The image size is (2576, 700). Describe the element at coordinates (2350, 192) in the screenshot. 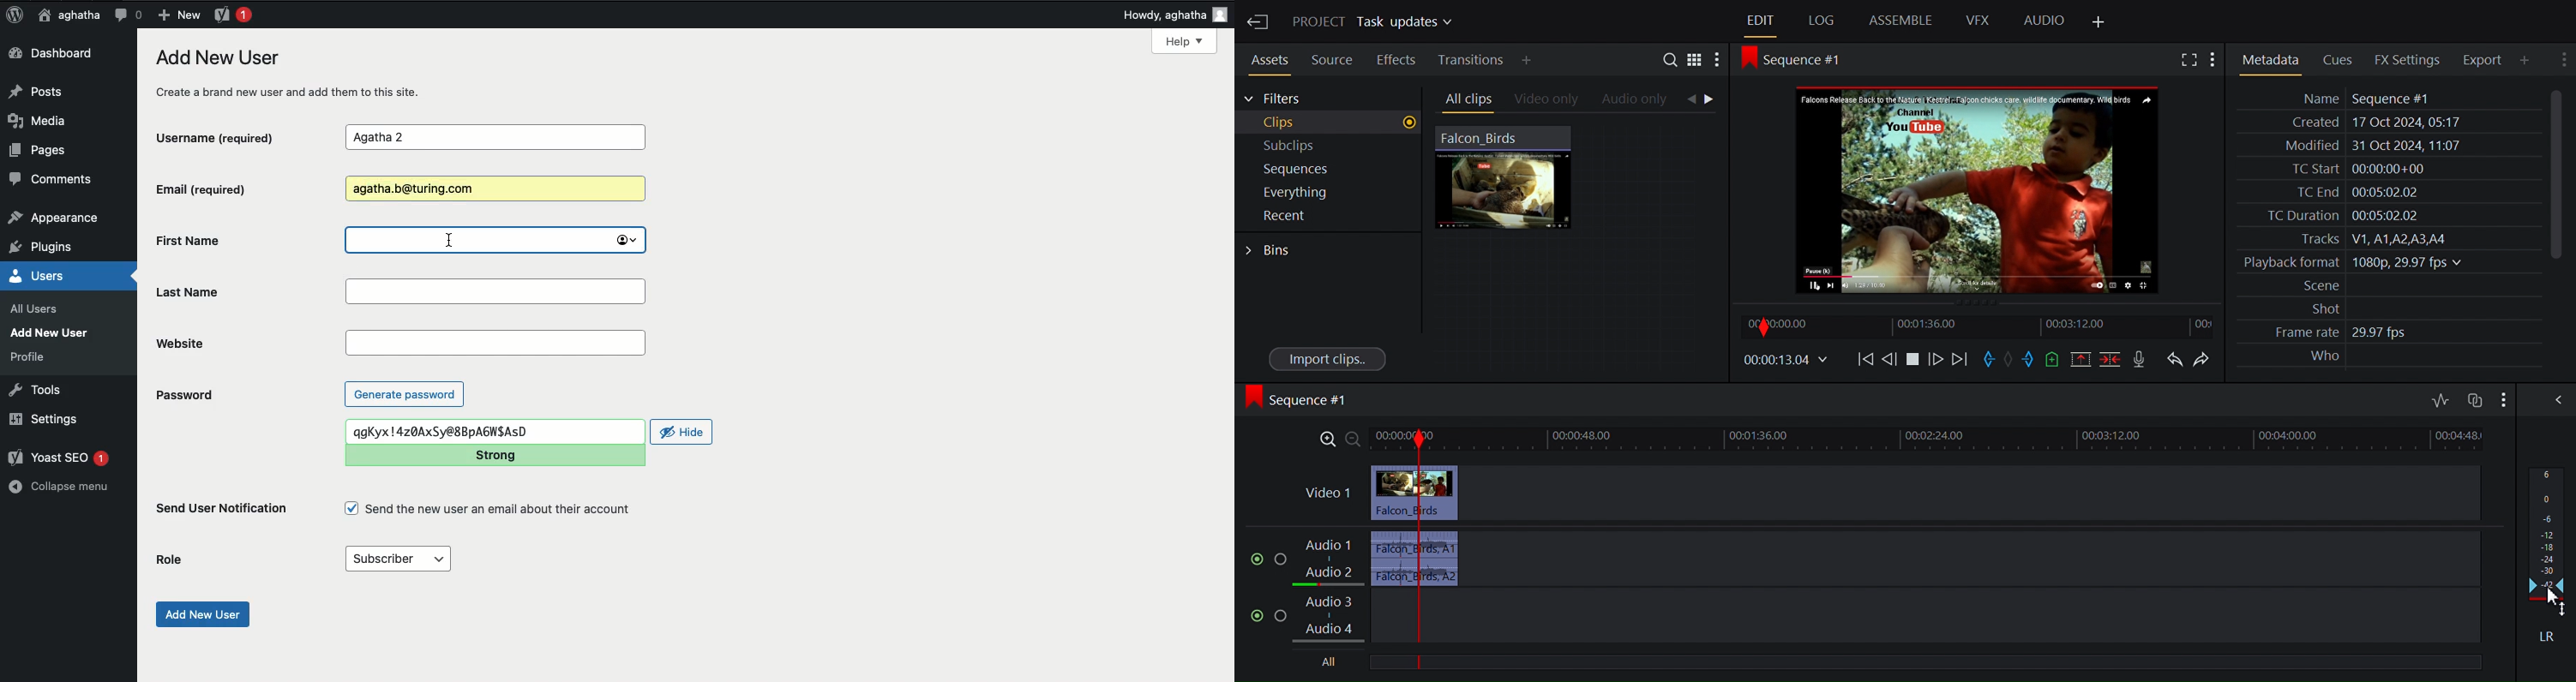

I see `TC End  00:05:02.02` at that location.